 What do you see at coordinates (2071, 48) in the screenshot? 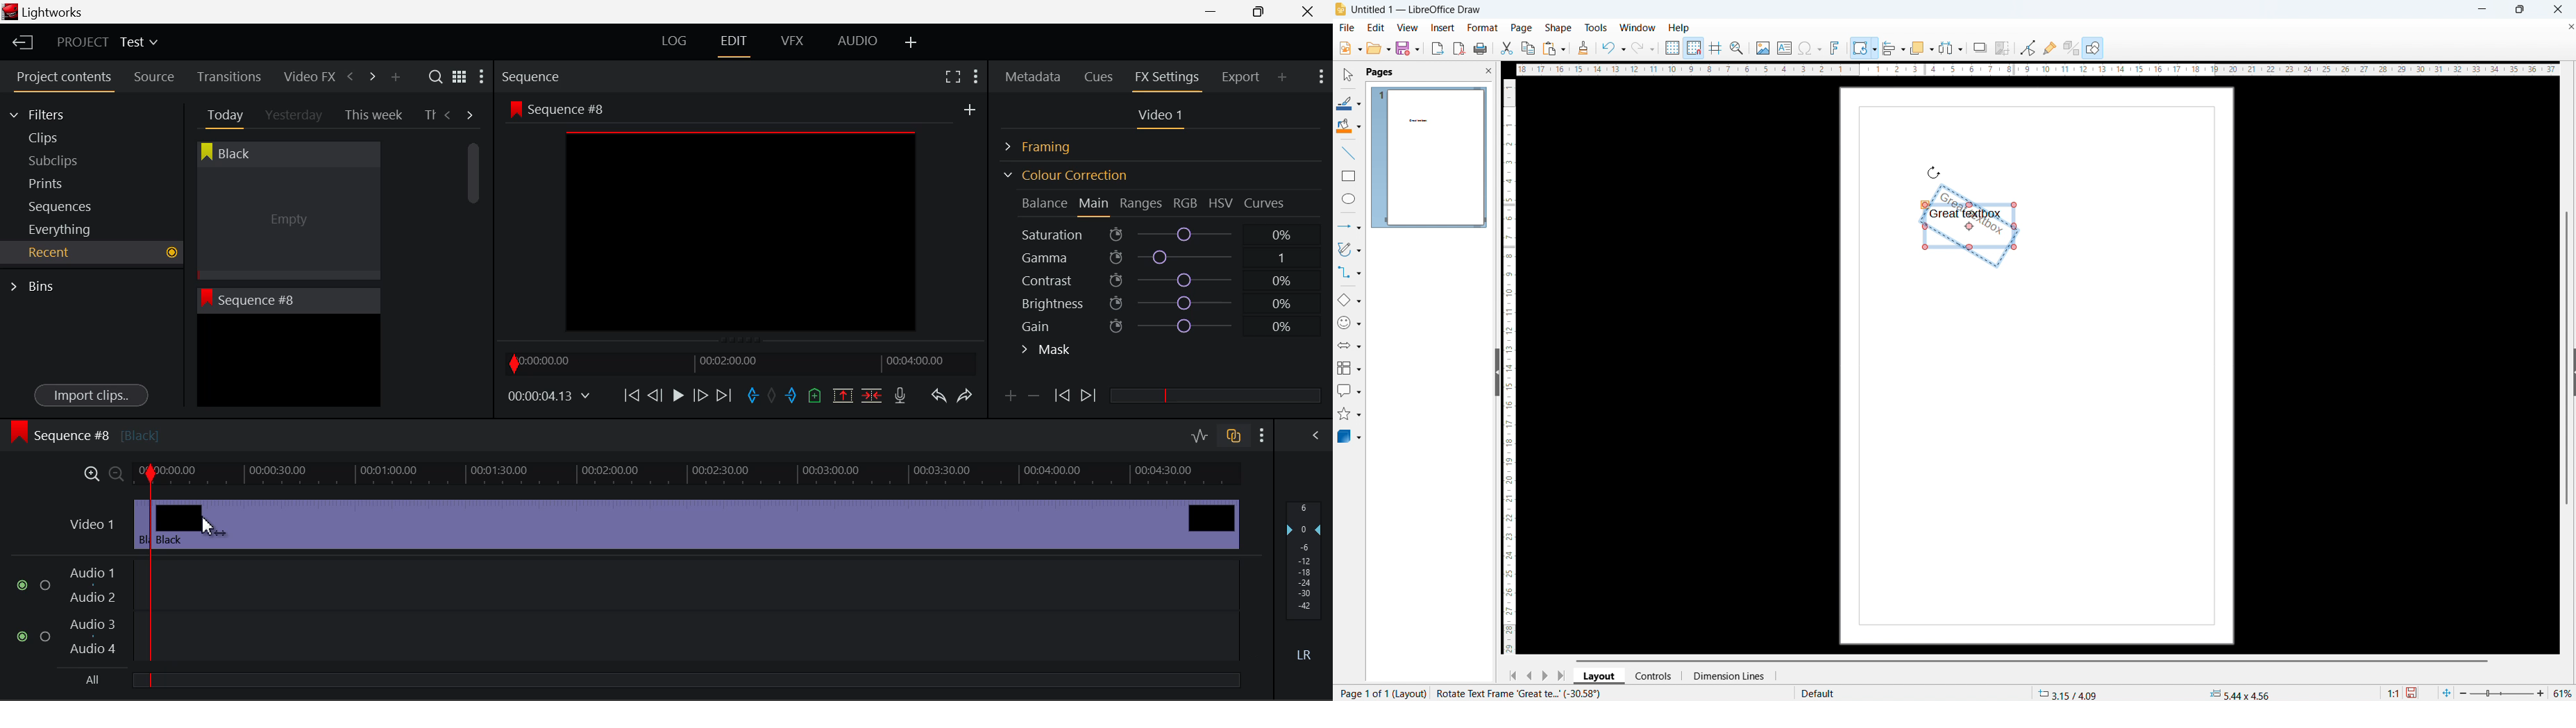
I see `toggle extrusion` at bounding box center [2071, 48].